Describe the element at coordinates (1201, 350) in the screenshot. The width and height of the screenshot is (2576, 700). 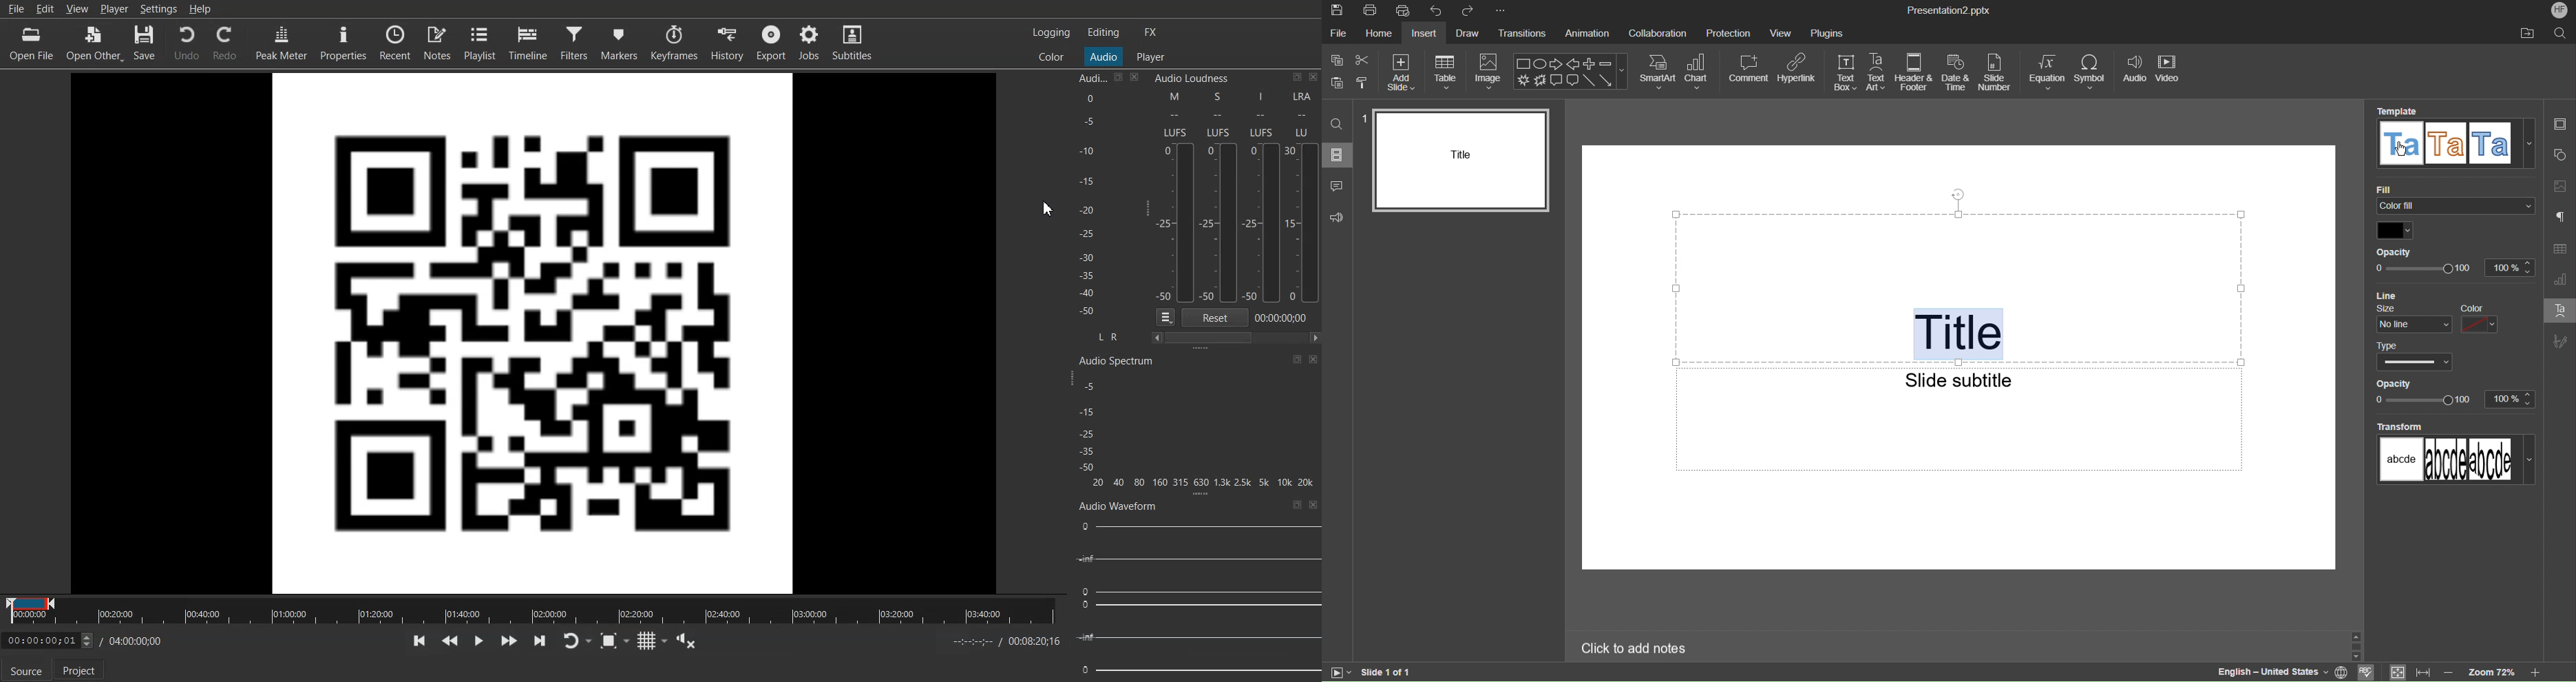
I see `Window Adjuster` at that location.